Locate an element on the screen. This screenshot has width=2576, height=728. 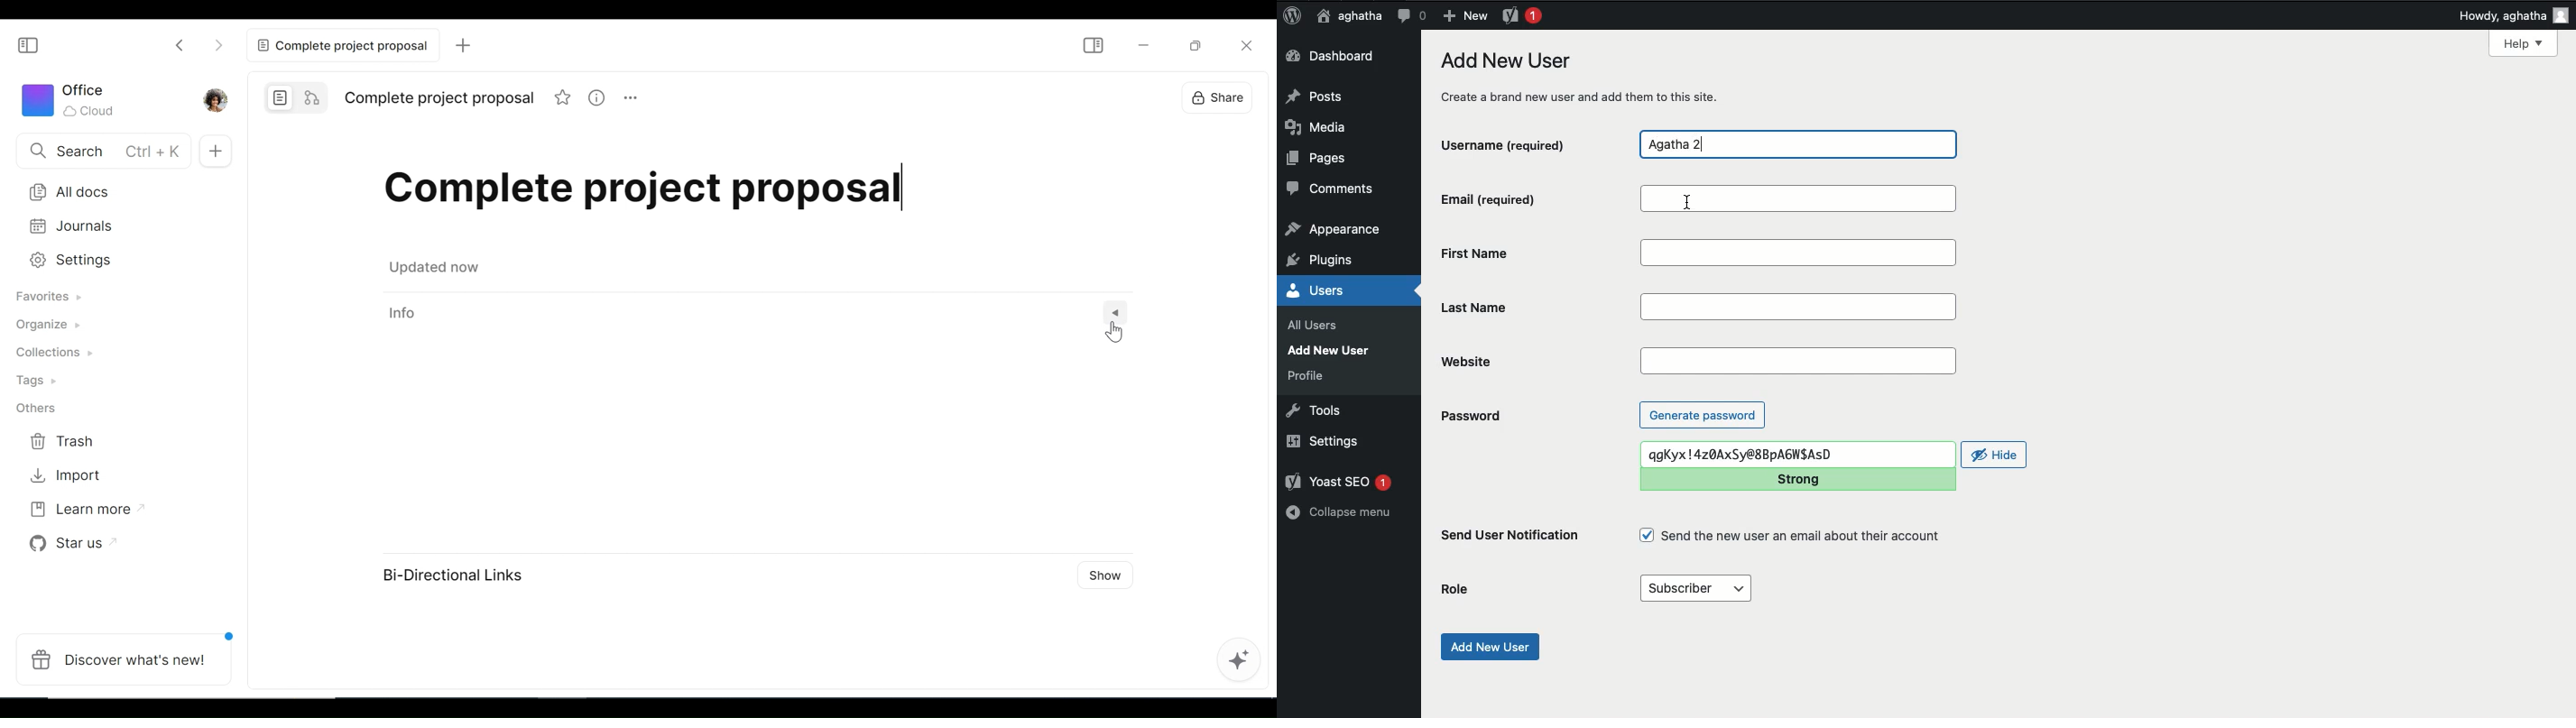
minimize is located at coordinates (1143, 44).